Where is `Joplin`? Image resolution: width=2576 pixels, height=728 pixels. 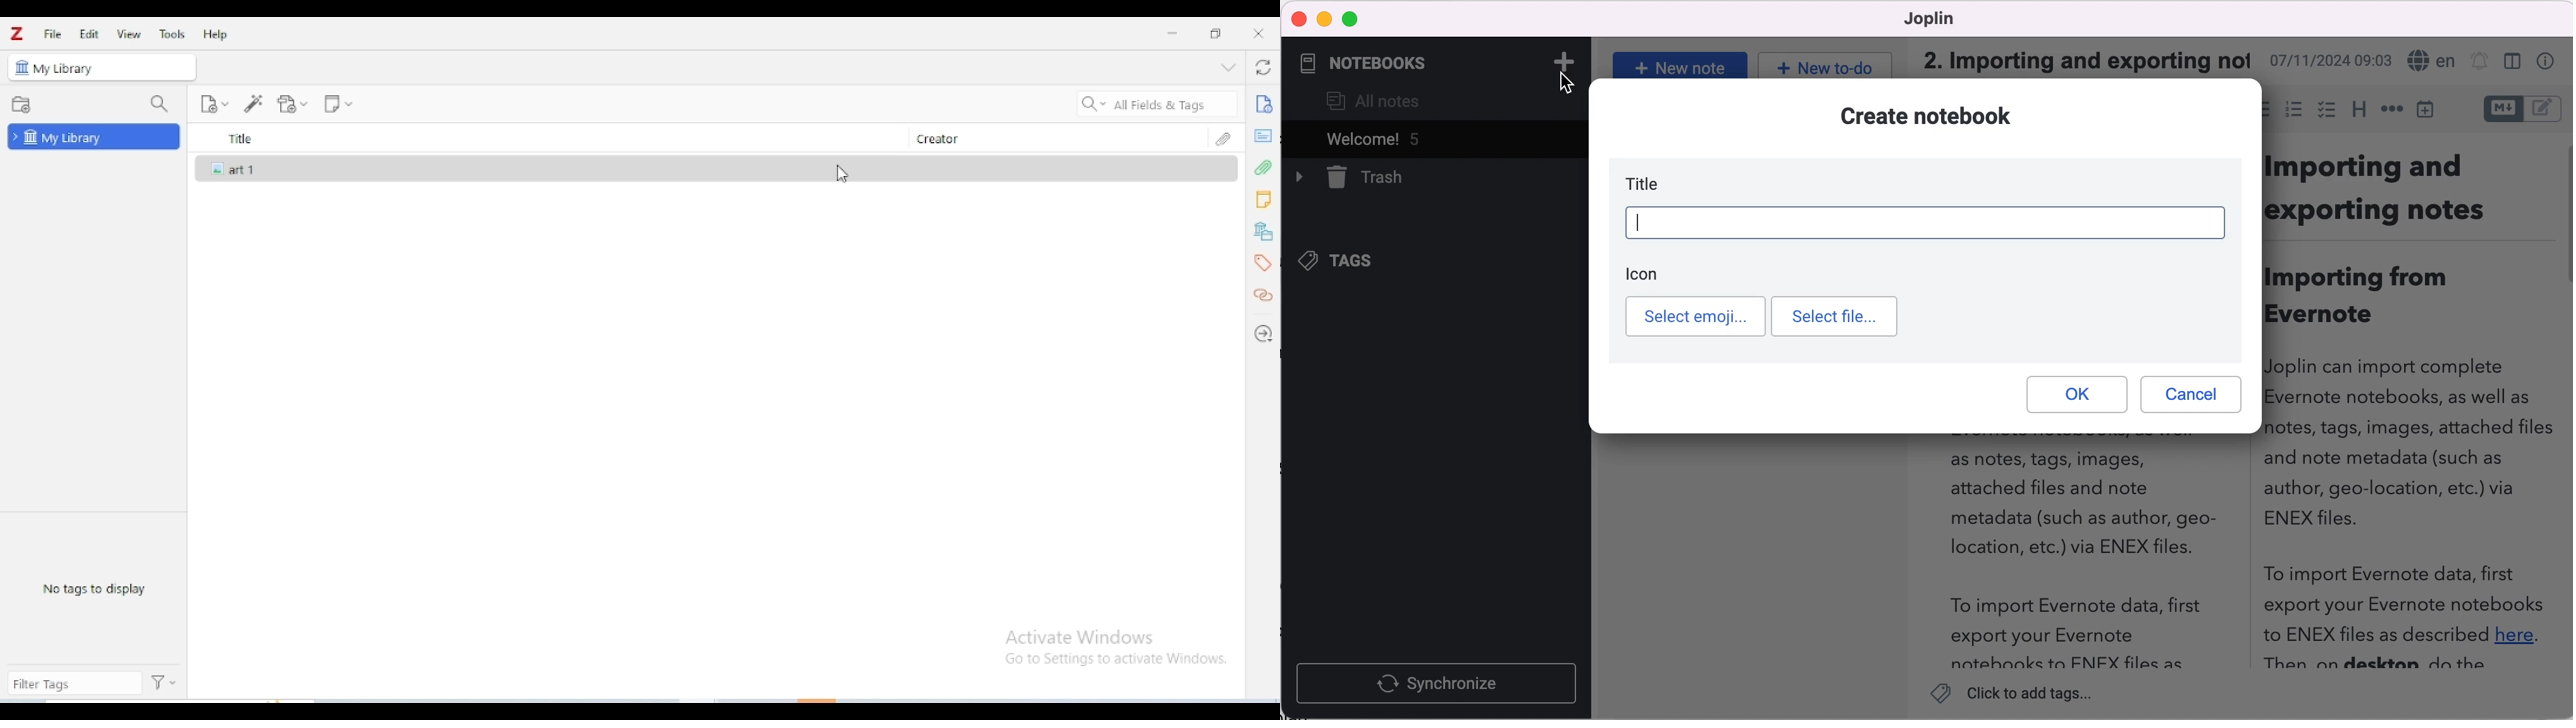
Joplin is located at coordinates (1922, 18).